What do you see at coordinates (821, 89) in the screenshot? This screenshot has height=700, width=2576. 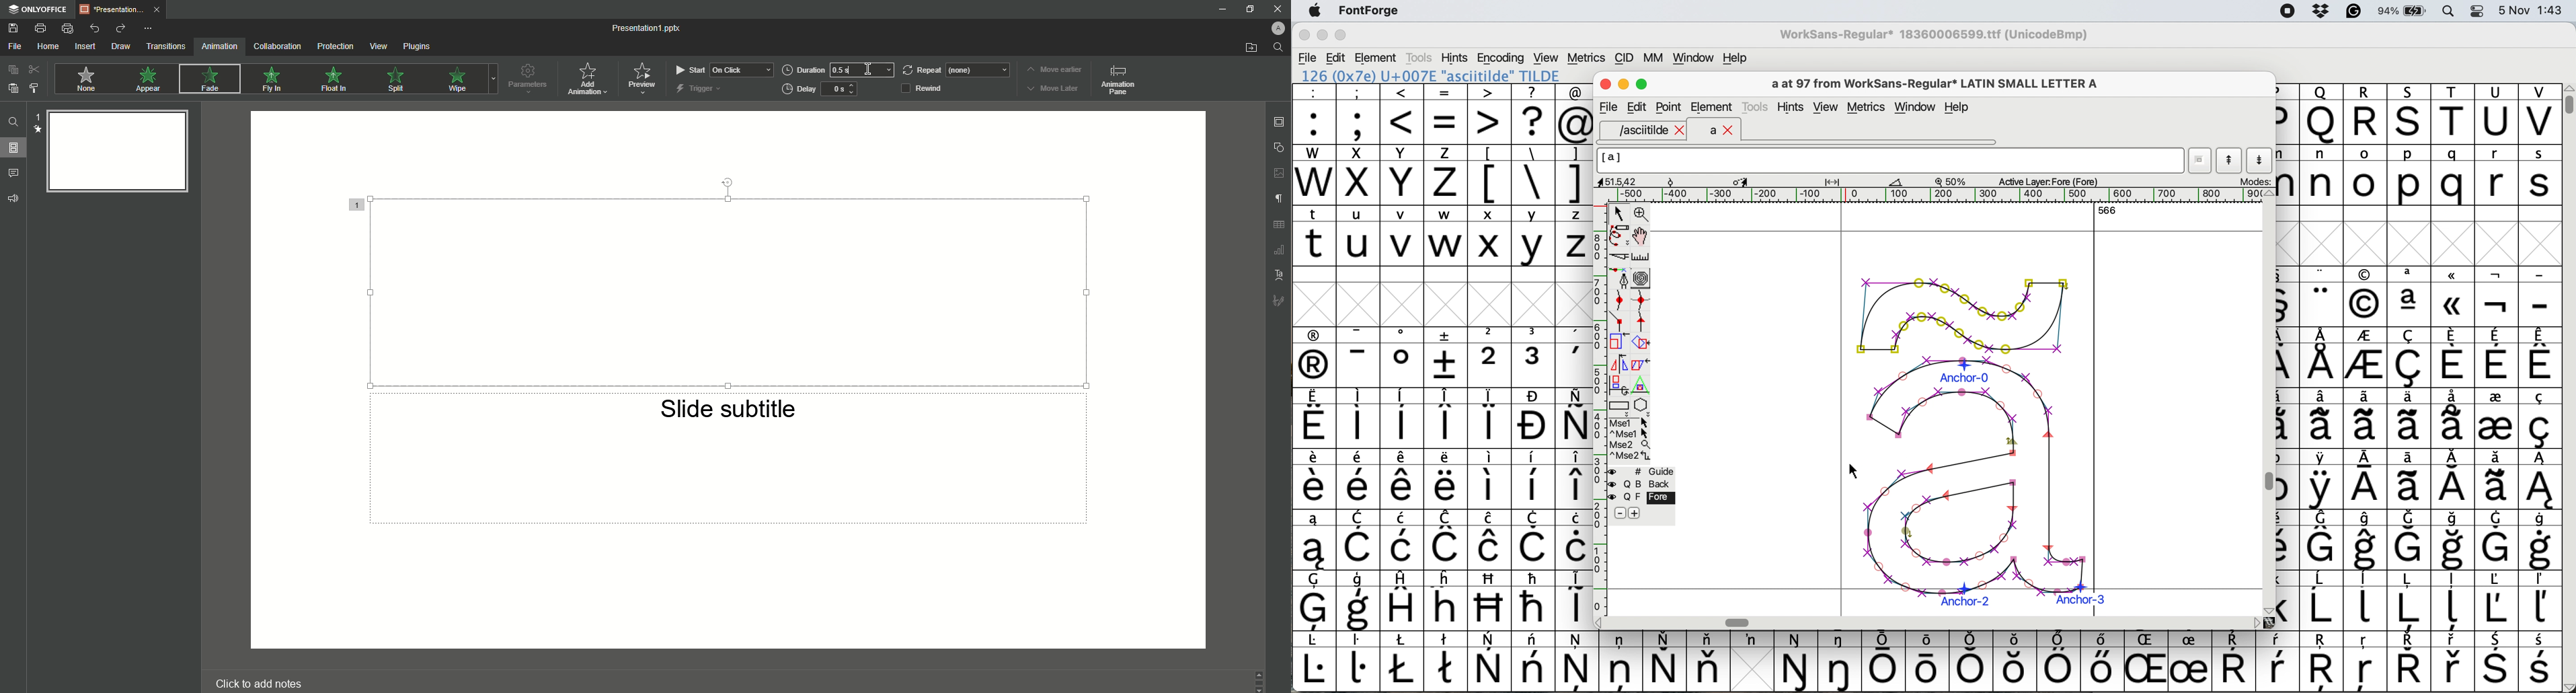 I see `Delay` at bounding box center [821, 89].